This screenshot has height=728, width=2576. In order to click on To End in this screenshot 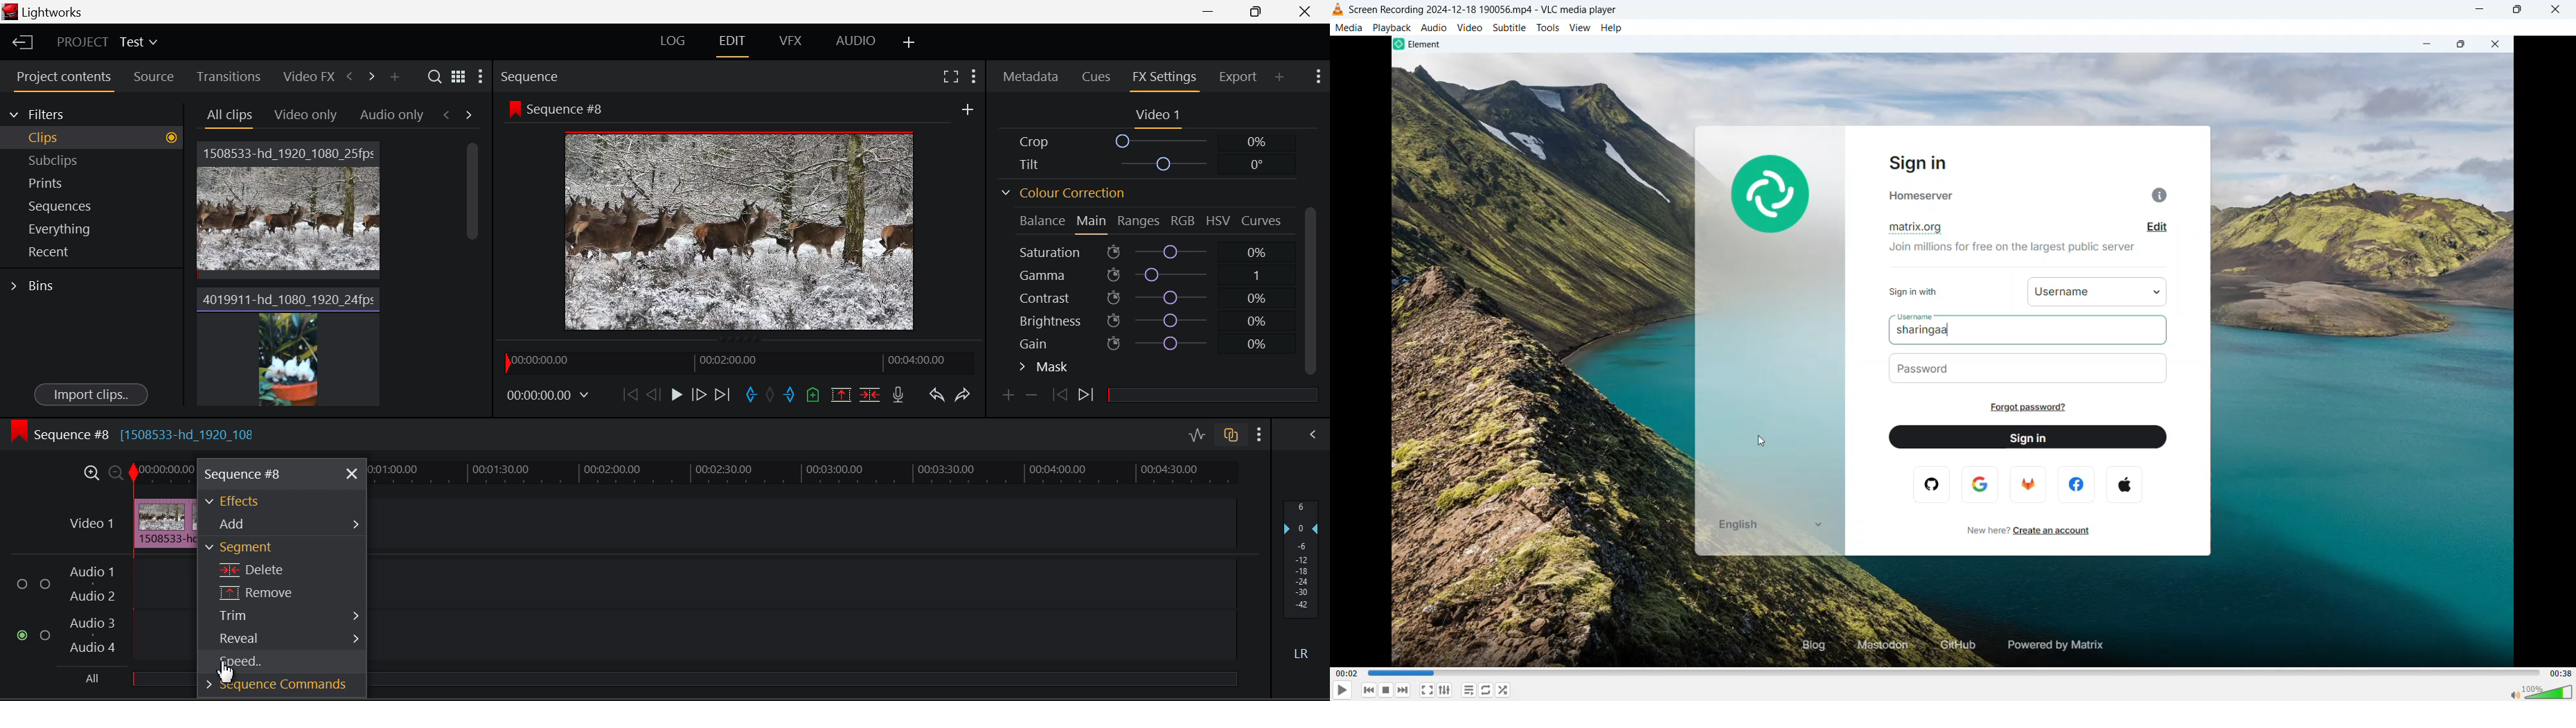, I will do `click(722, 396)`.